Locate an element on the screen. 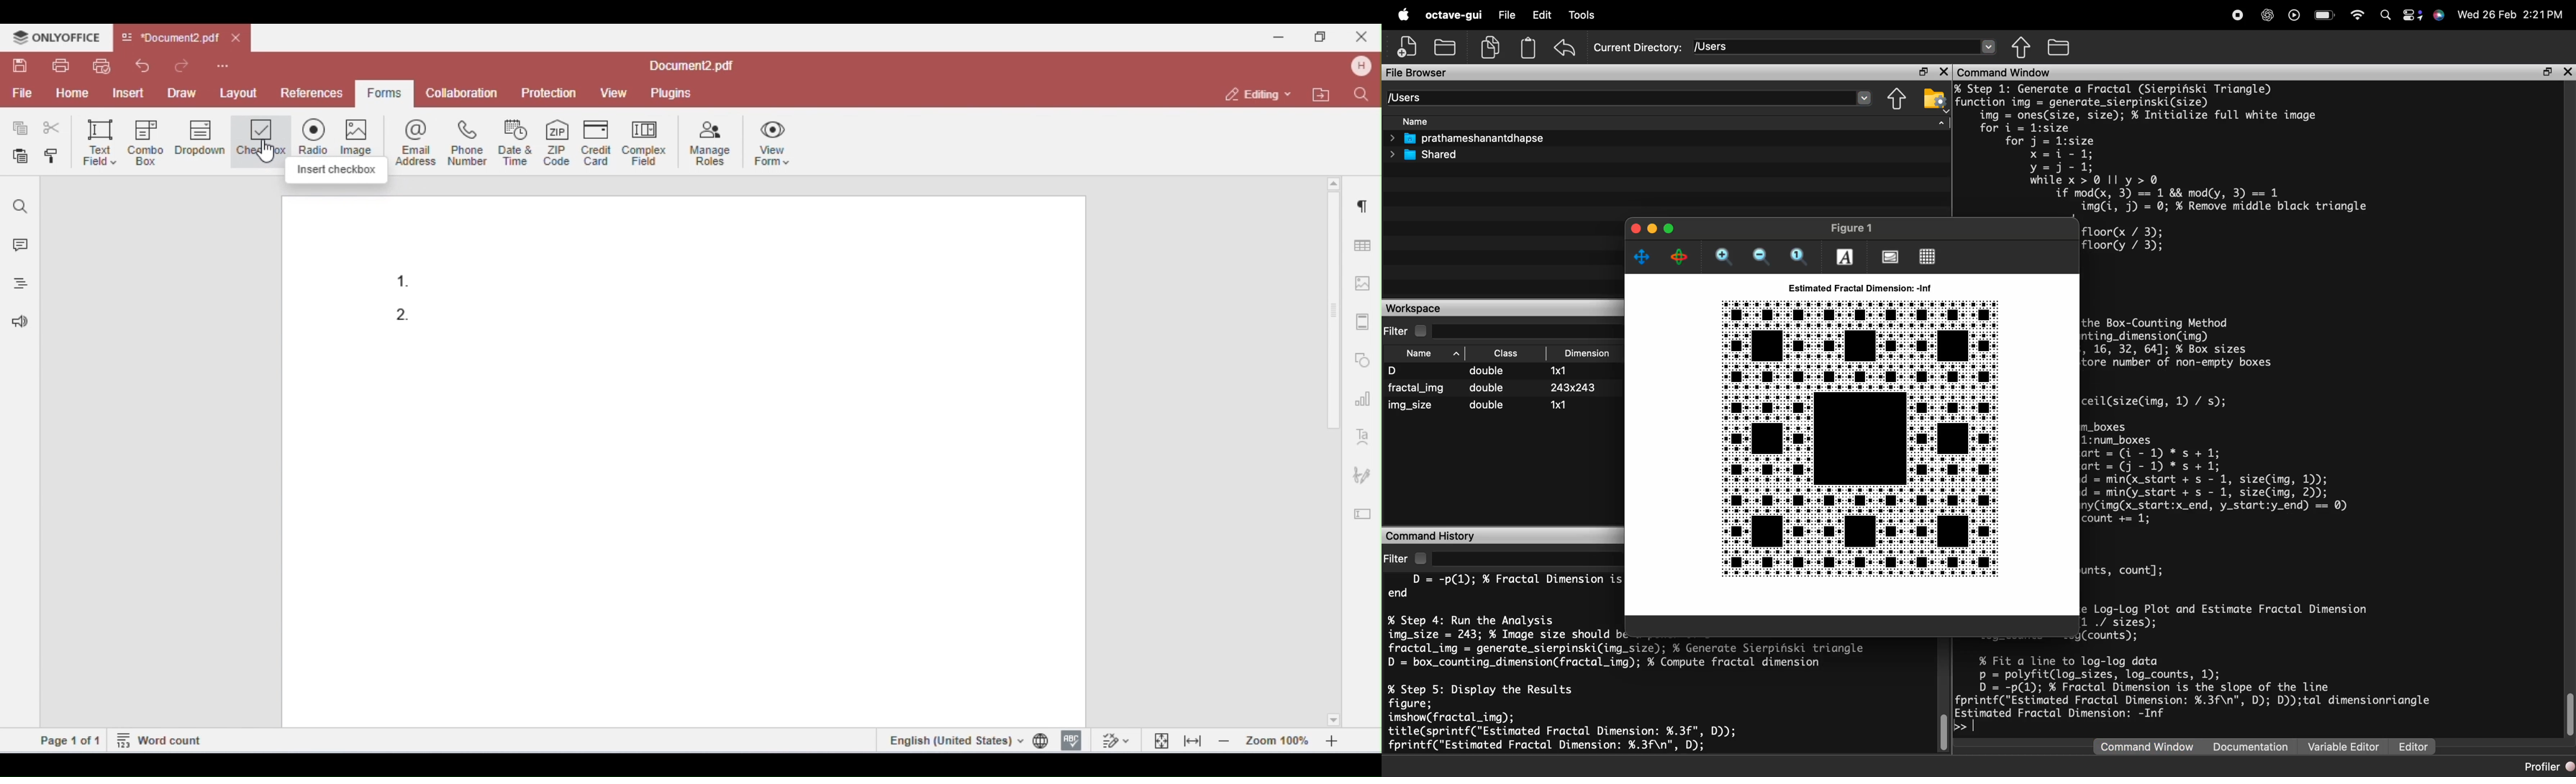  prompt cursor is located at coordinates (1964, 727).